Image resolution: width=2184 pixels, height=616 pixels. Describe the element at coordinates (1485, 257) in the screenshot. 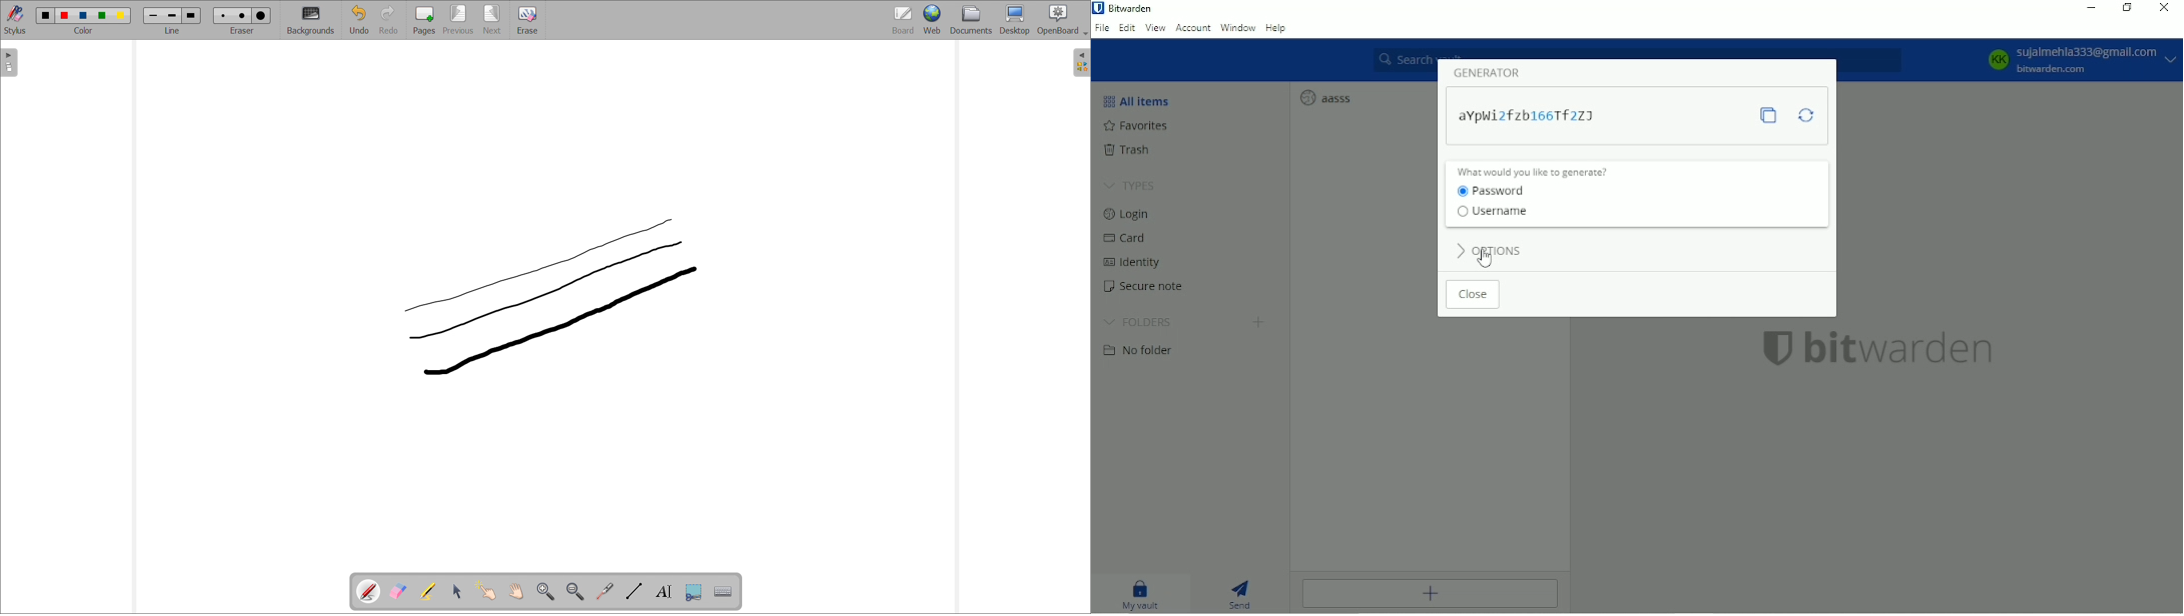

I see `Cursor` at that location.